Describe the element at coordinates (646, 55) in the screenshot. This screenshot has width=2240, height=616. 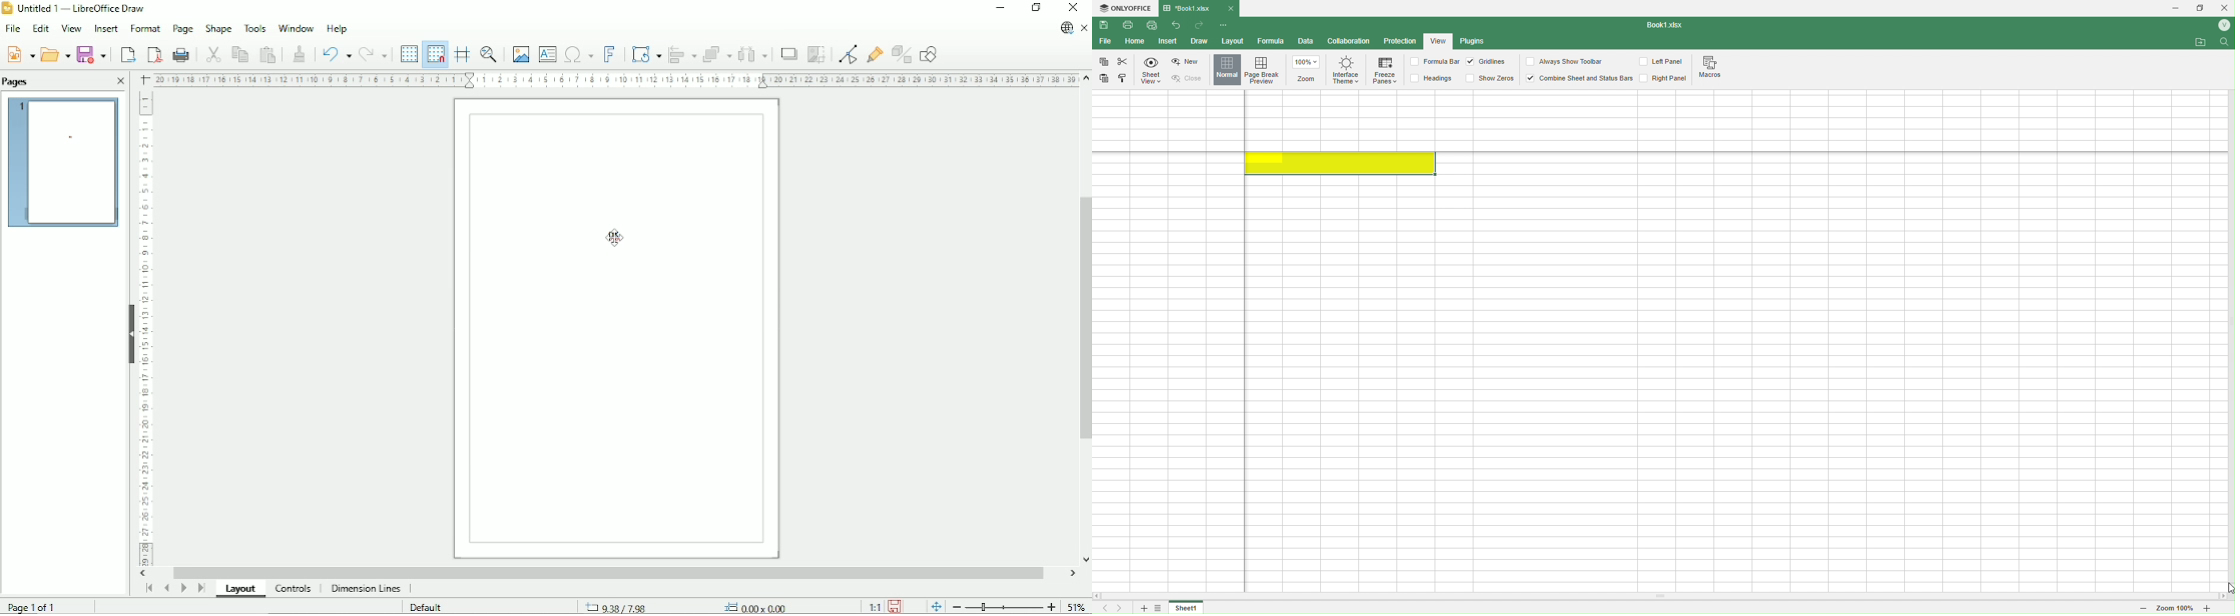
I see `Transformations` at that location.